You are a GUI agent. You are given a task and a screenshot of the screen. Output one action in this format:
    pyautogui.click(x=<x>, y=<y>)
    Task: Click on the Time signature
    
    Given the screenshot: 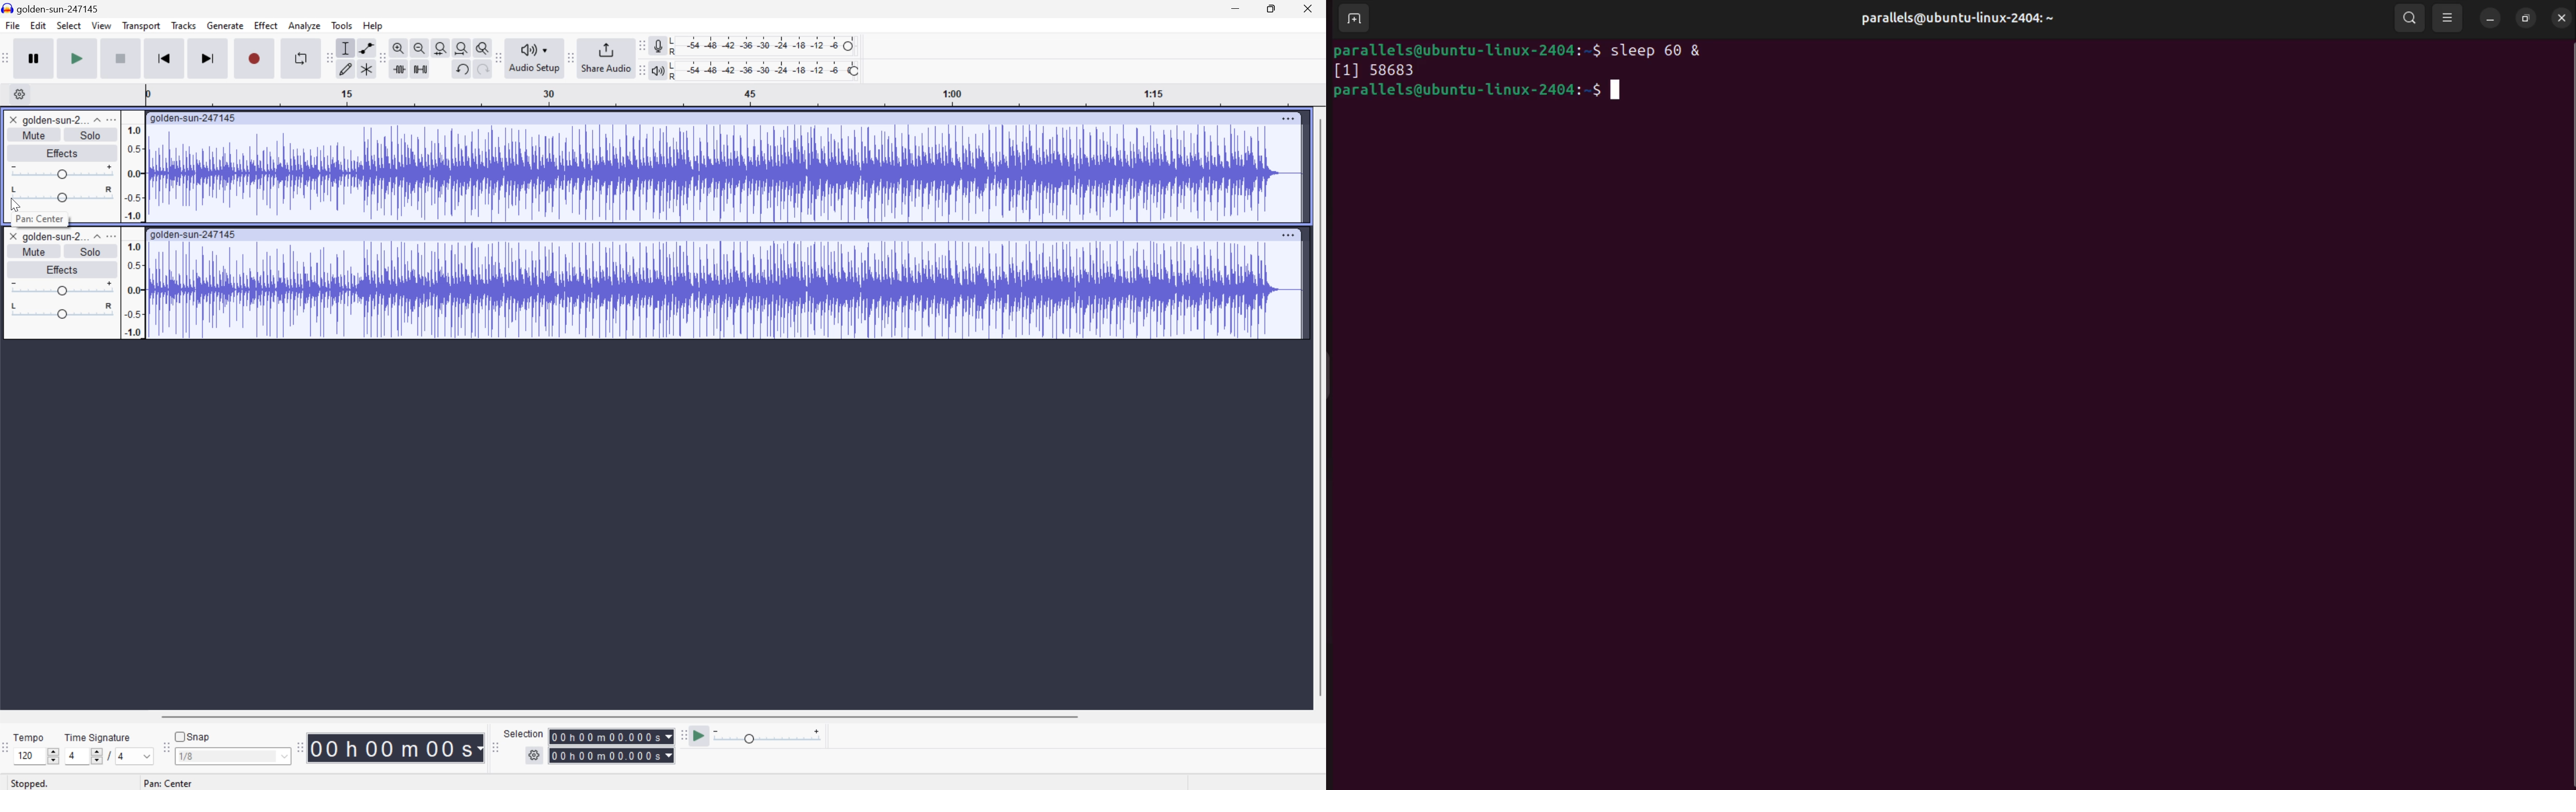 What is the action you would take?
    pyautogui.click(x=98, y=736)
    